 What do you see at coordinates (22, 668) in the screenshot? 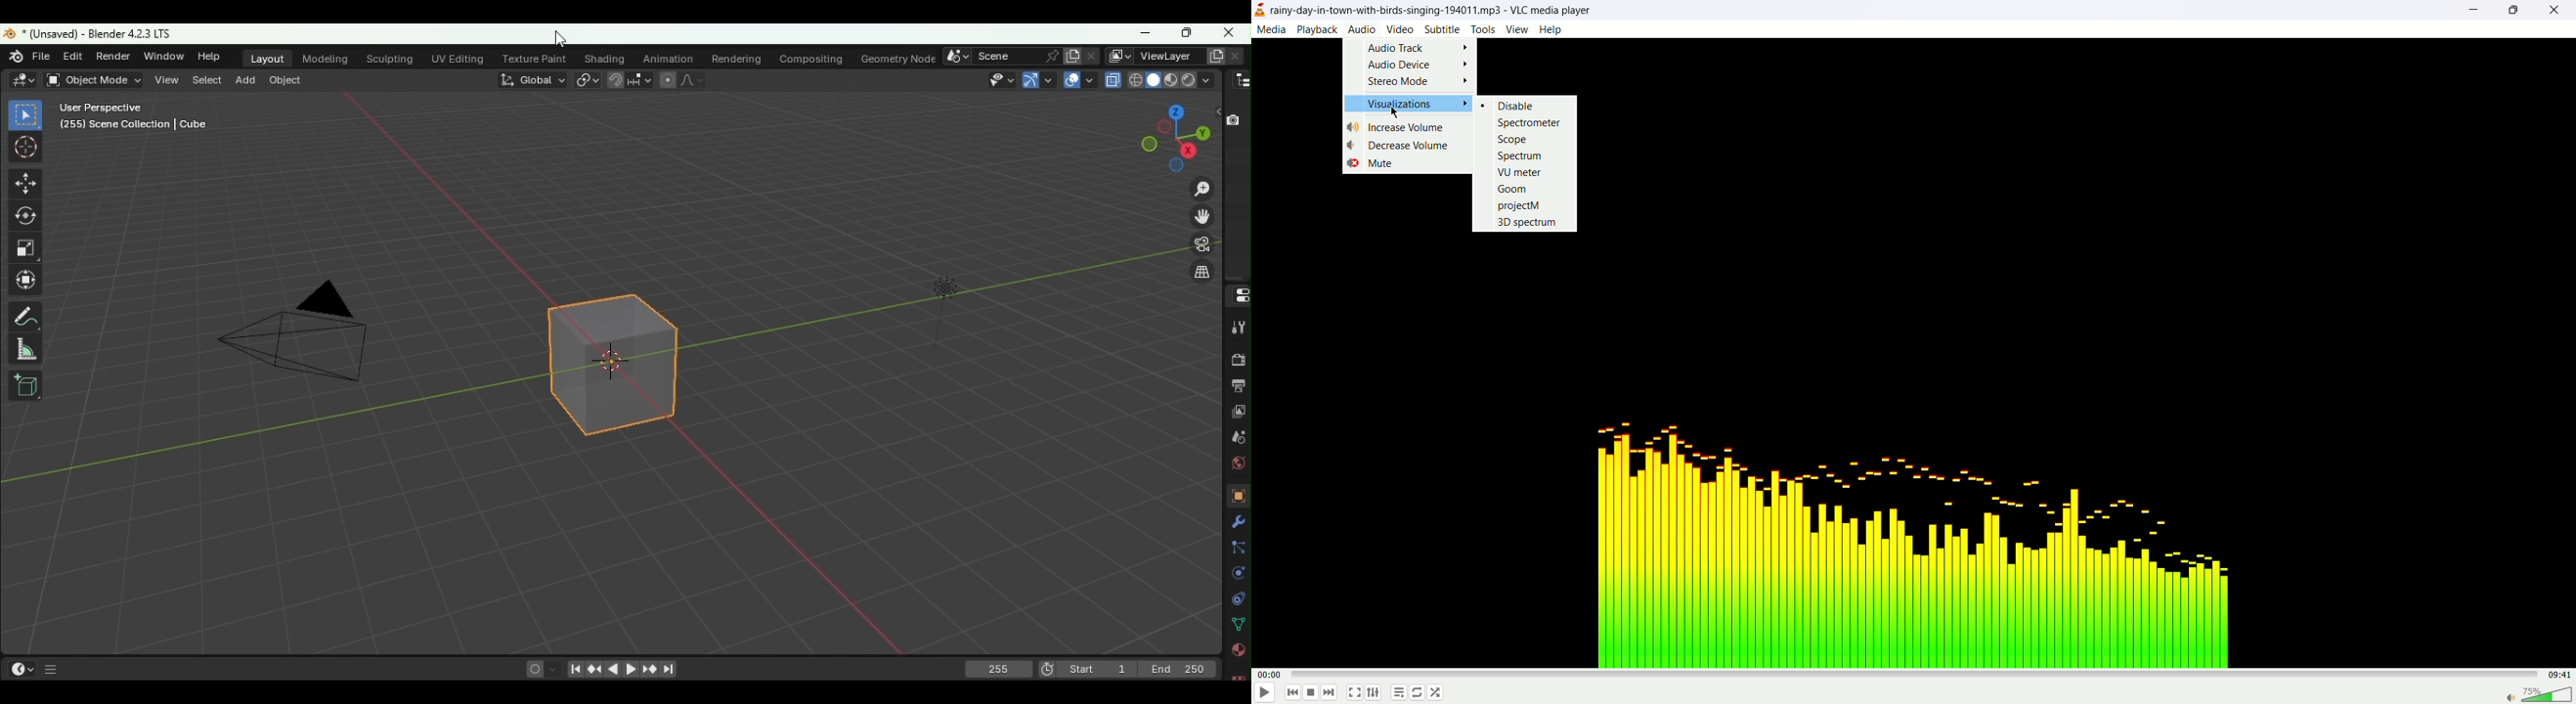
I see `Editor type` at bounding box center [22, 668].